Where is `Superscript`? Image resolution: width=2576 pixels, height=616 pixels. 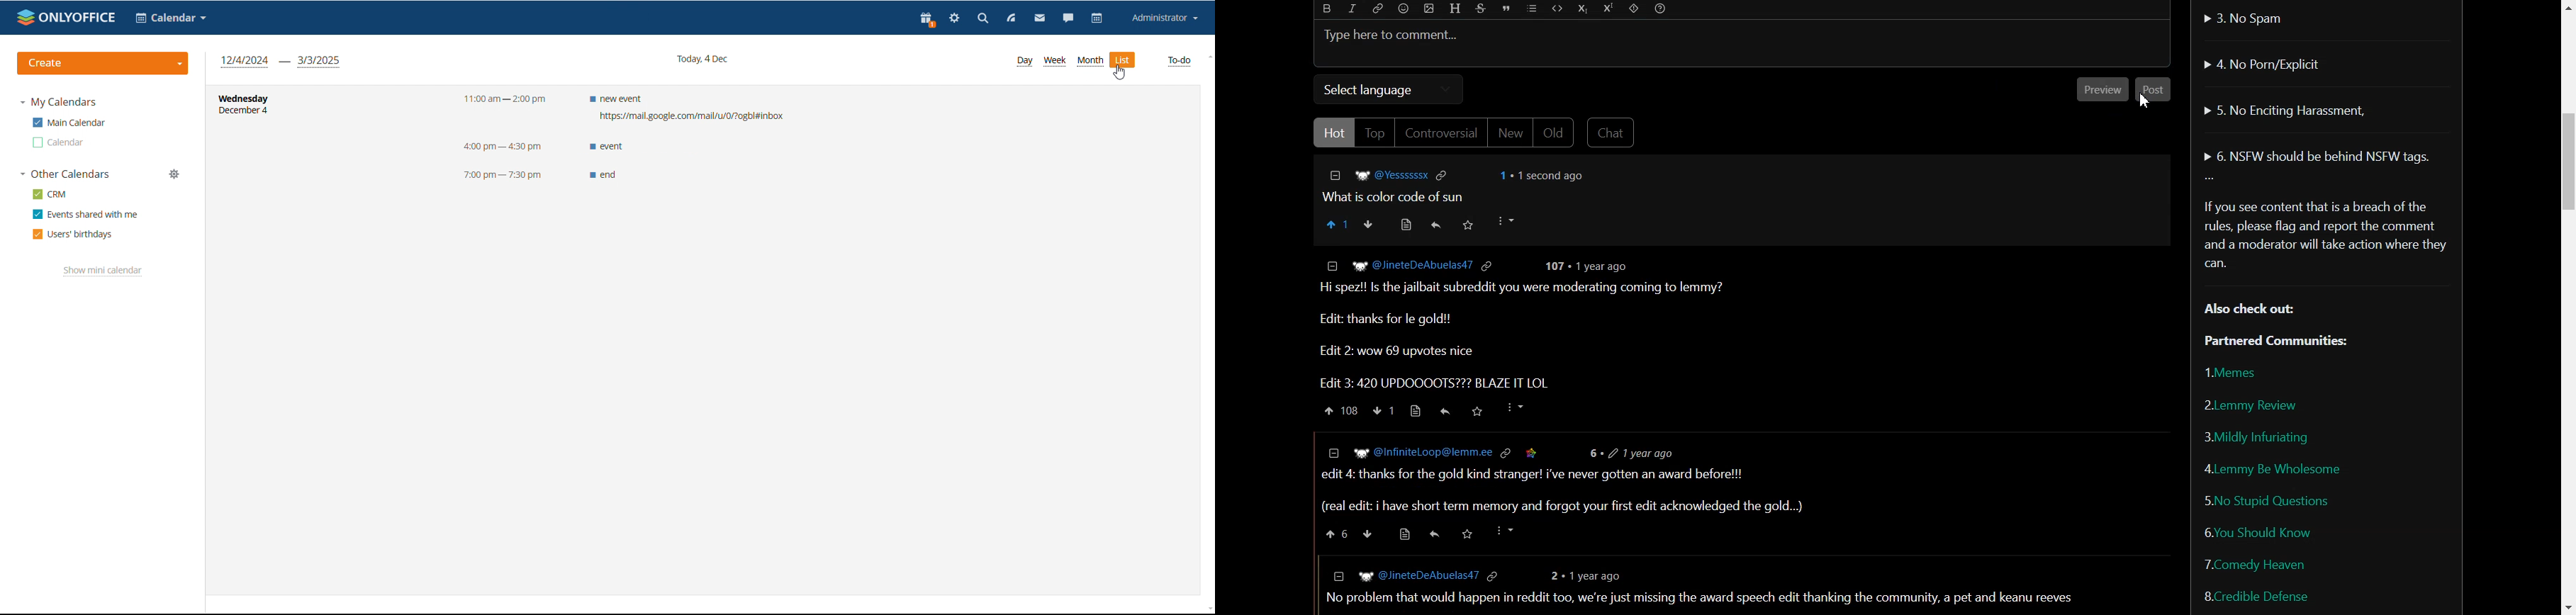 Superscript is located at coordinates (1608, 9).